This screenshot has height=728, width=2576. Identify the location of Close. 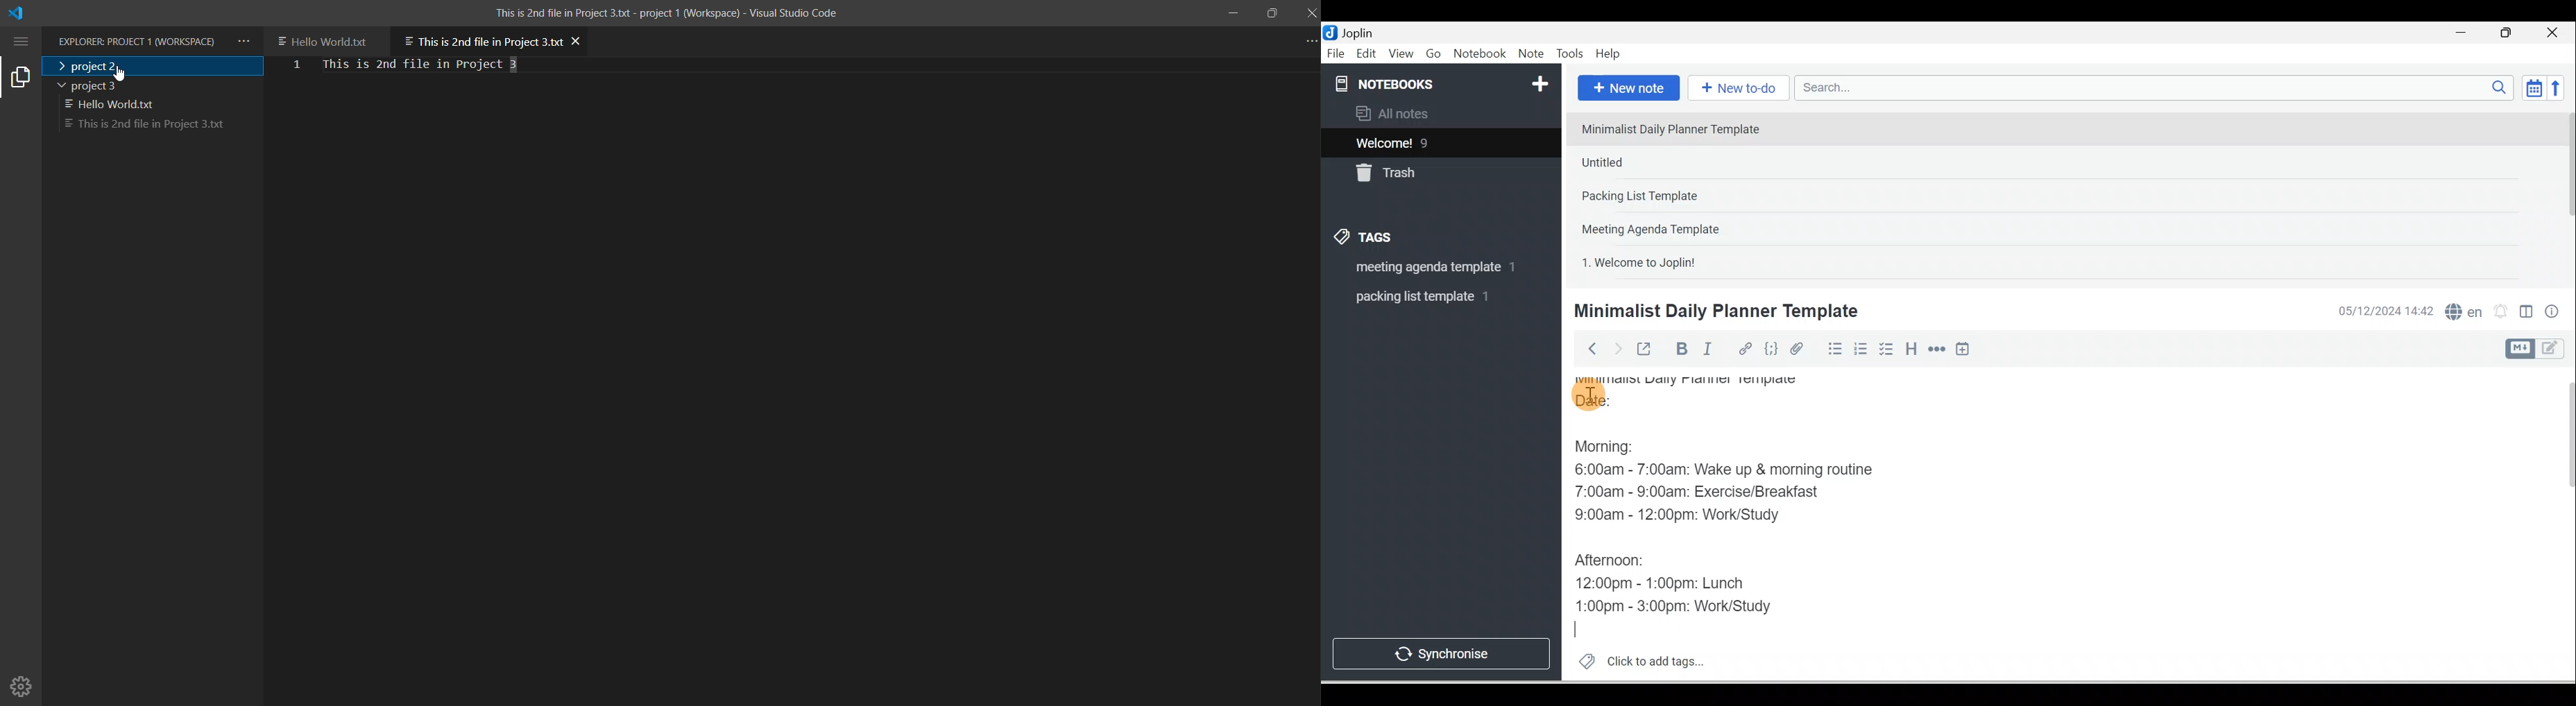
(2556, 33).